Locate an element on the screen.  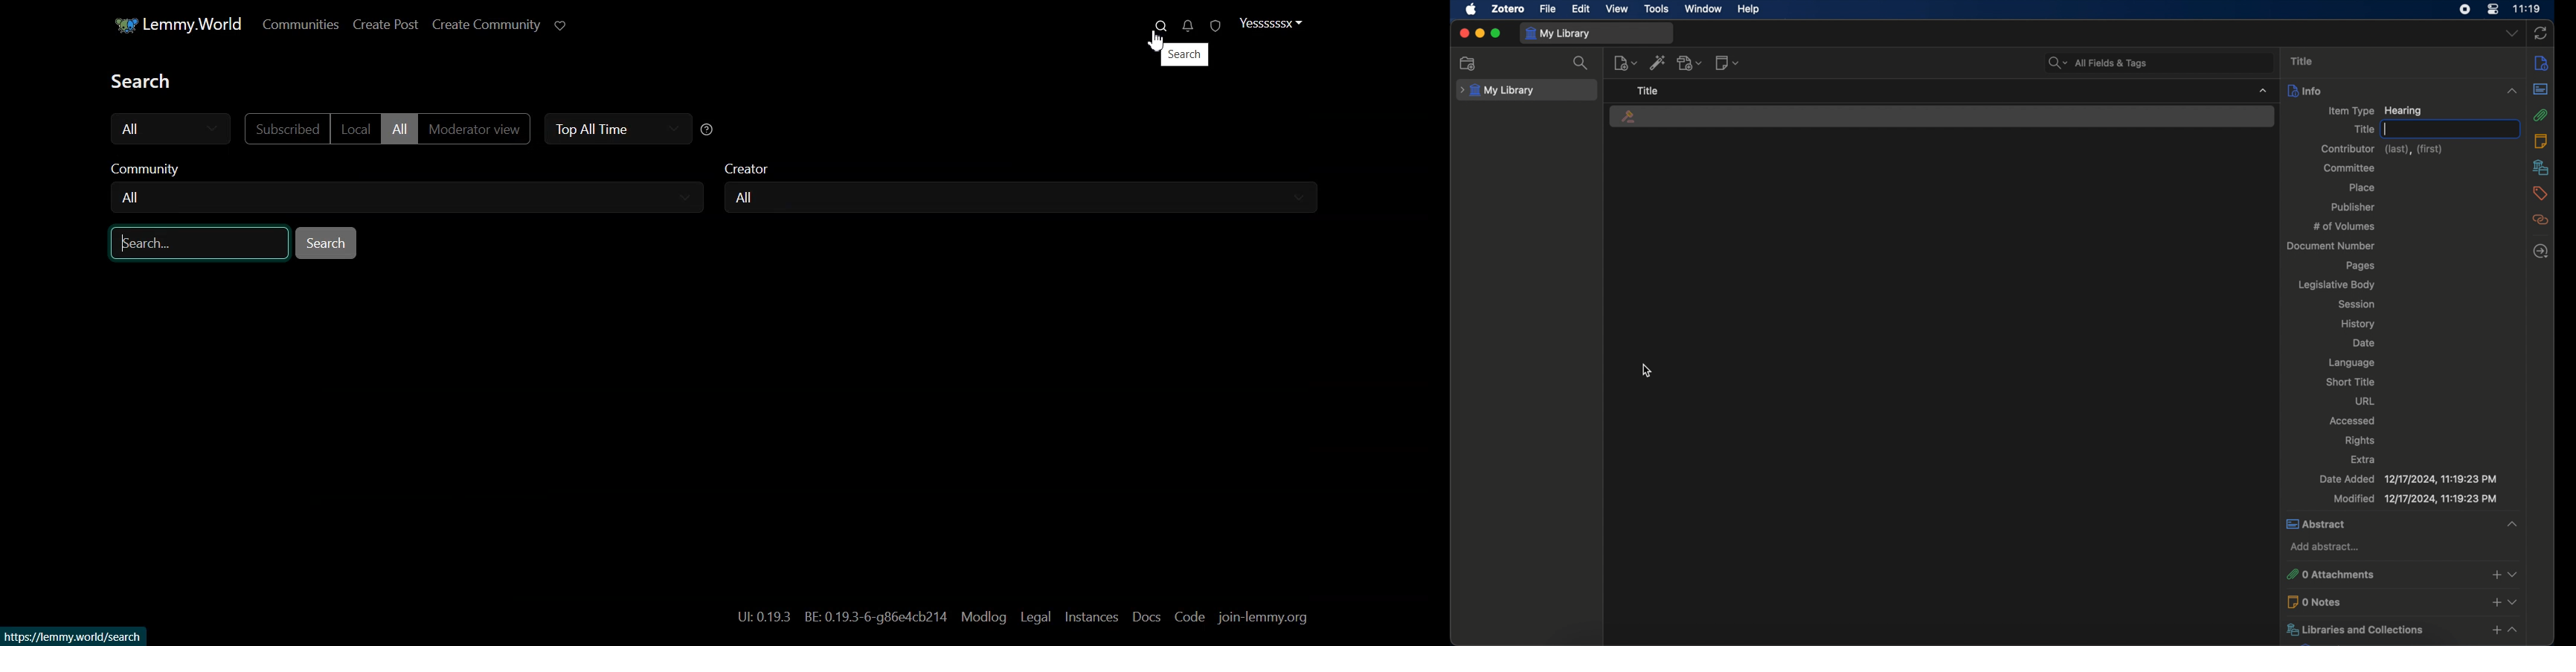
ync is located at coordinates (2540, 33).